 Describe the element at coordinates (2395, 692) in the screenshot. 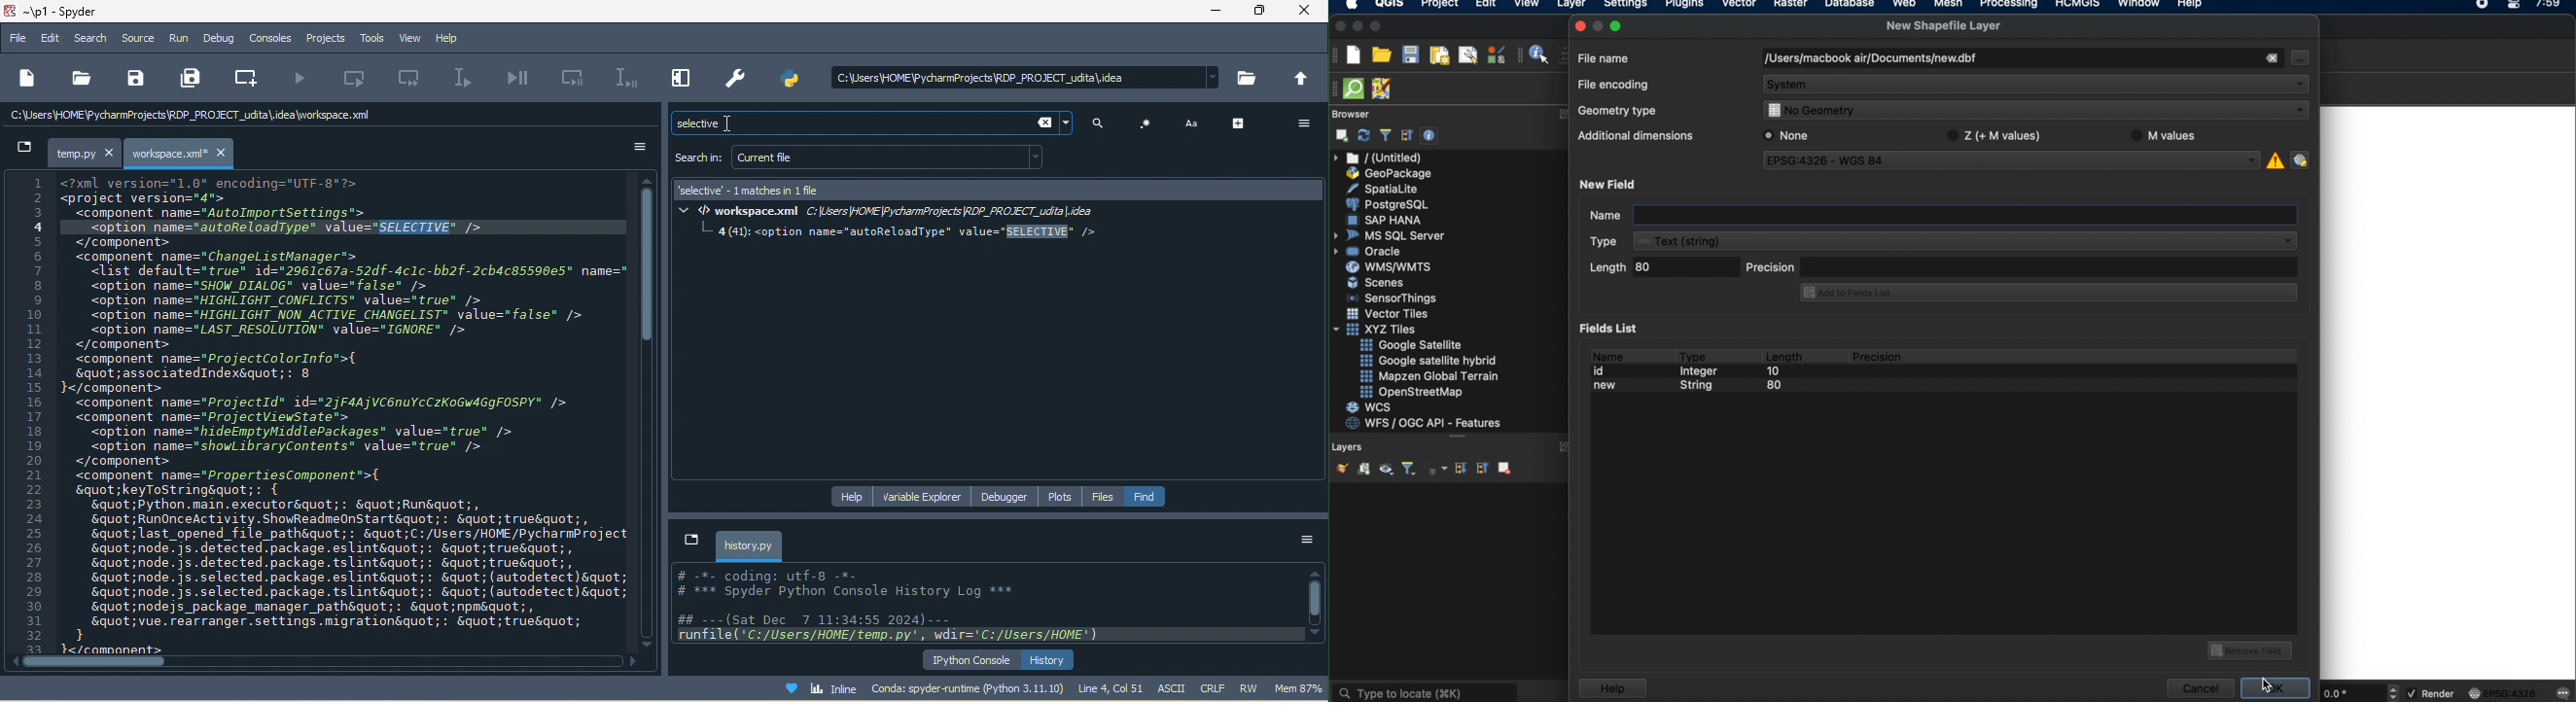

I see `toggle buttons` at that location.